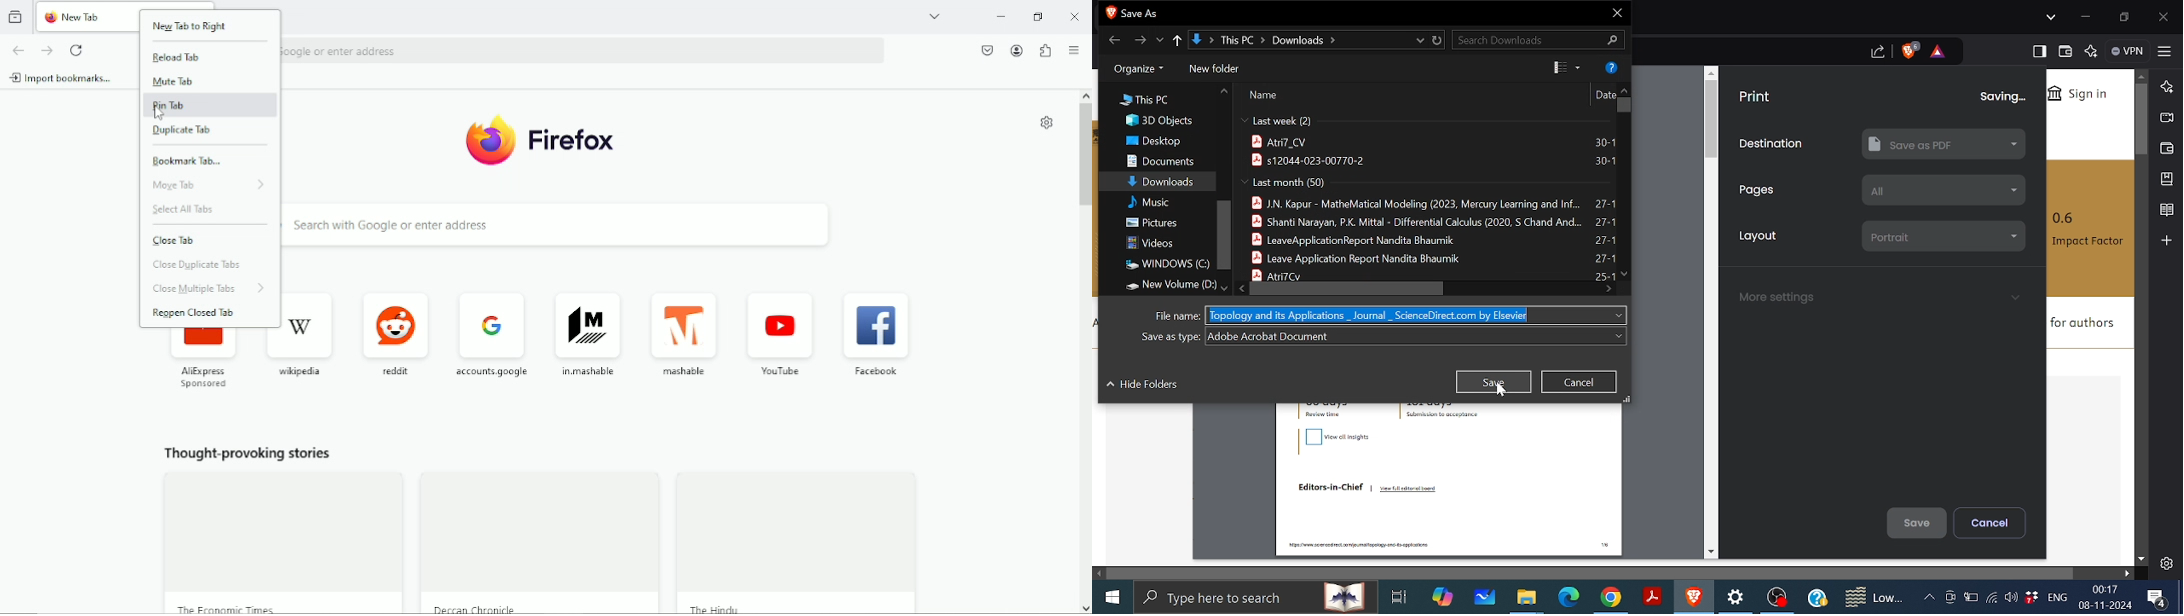  Describe the element at coordinates (156, 115) in the screenshot. I see `cursor` at that location.